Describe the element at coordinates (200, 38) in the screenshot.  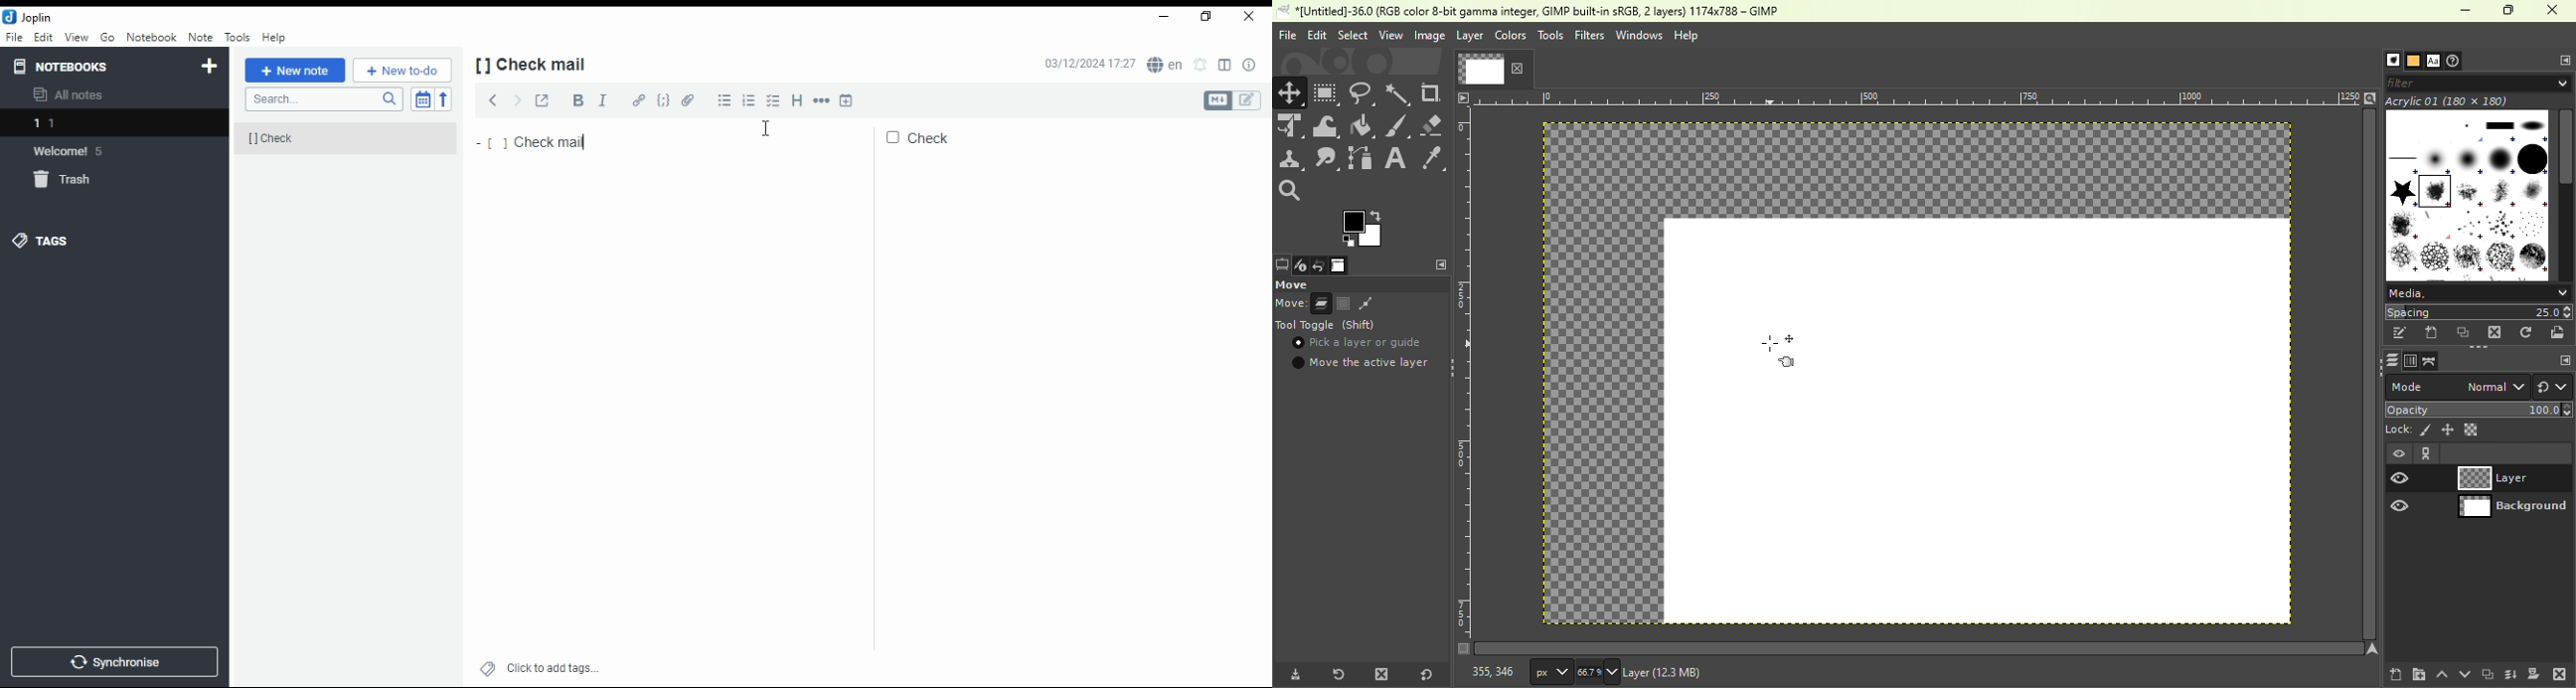
I see `note` at that location.